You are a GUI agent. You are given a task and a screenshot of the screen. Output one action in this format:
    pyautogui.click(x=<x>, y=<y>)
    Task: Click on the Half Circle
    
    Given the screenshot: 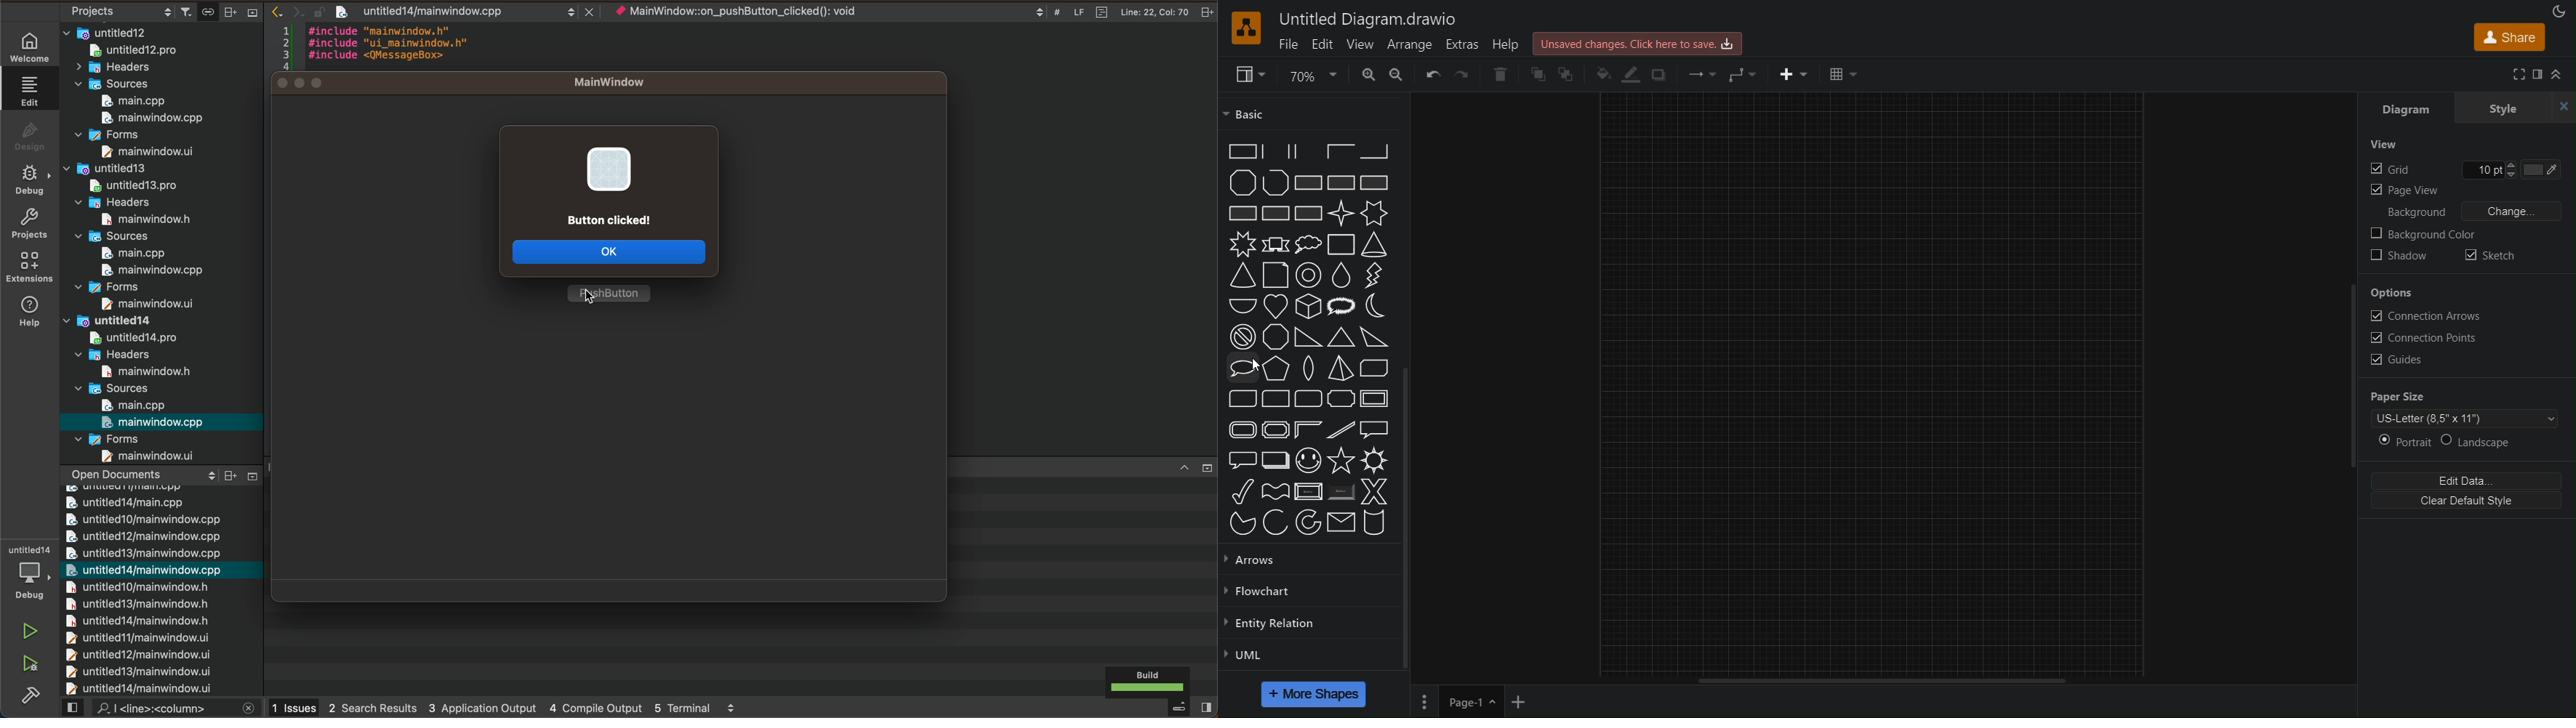 What is the action you would take?
    pyautogui.click(x=1242, y=307)
    